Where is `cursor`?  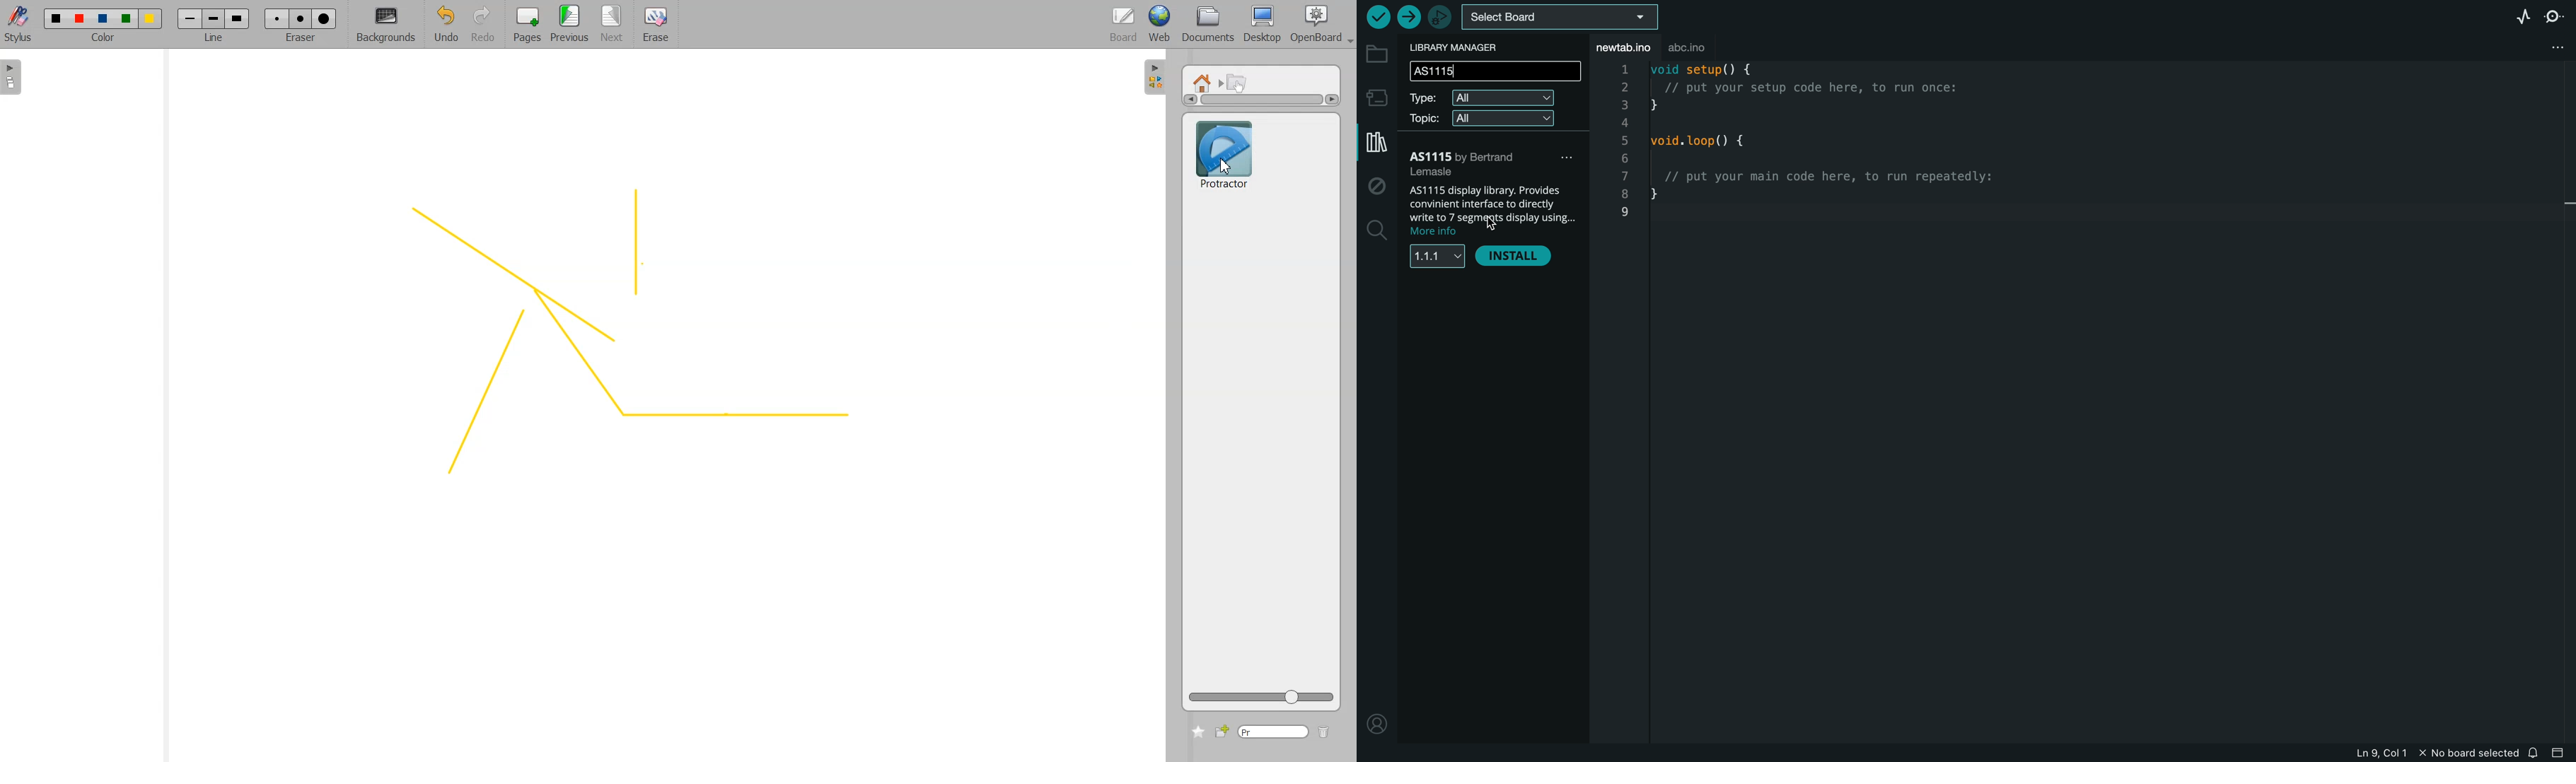 cursor is located at coordinates (1492, 220).